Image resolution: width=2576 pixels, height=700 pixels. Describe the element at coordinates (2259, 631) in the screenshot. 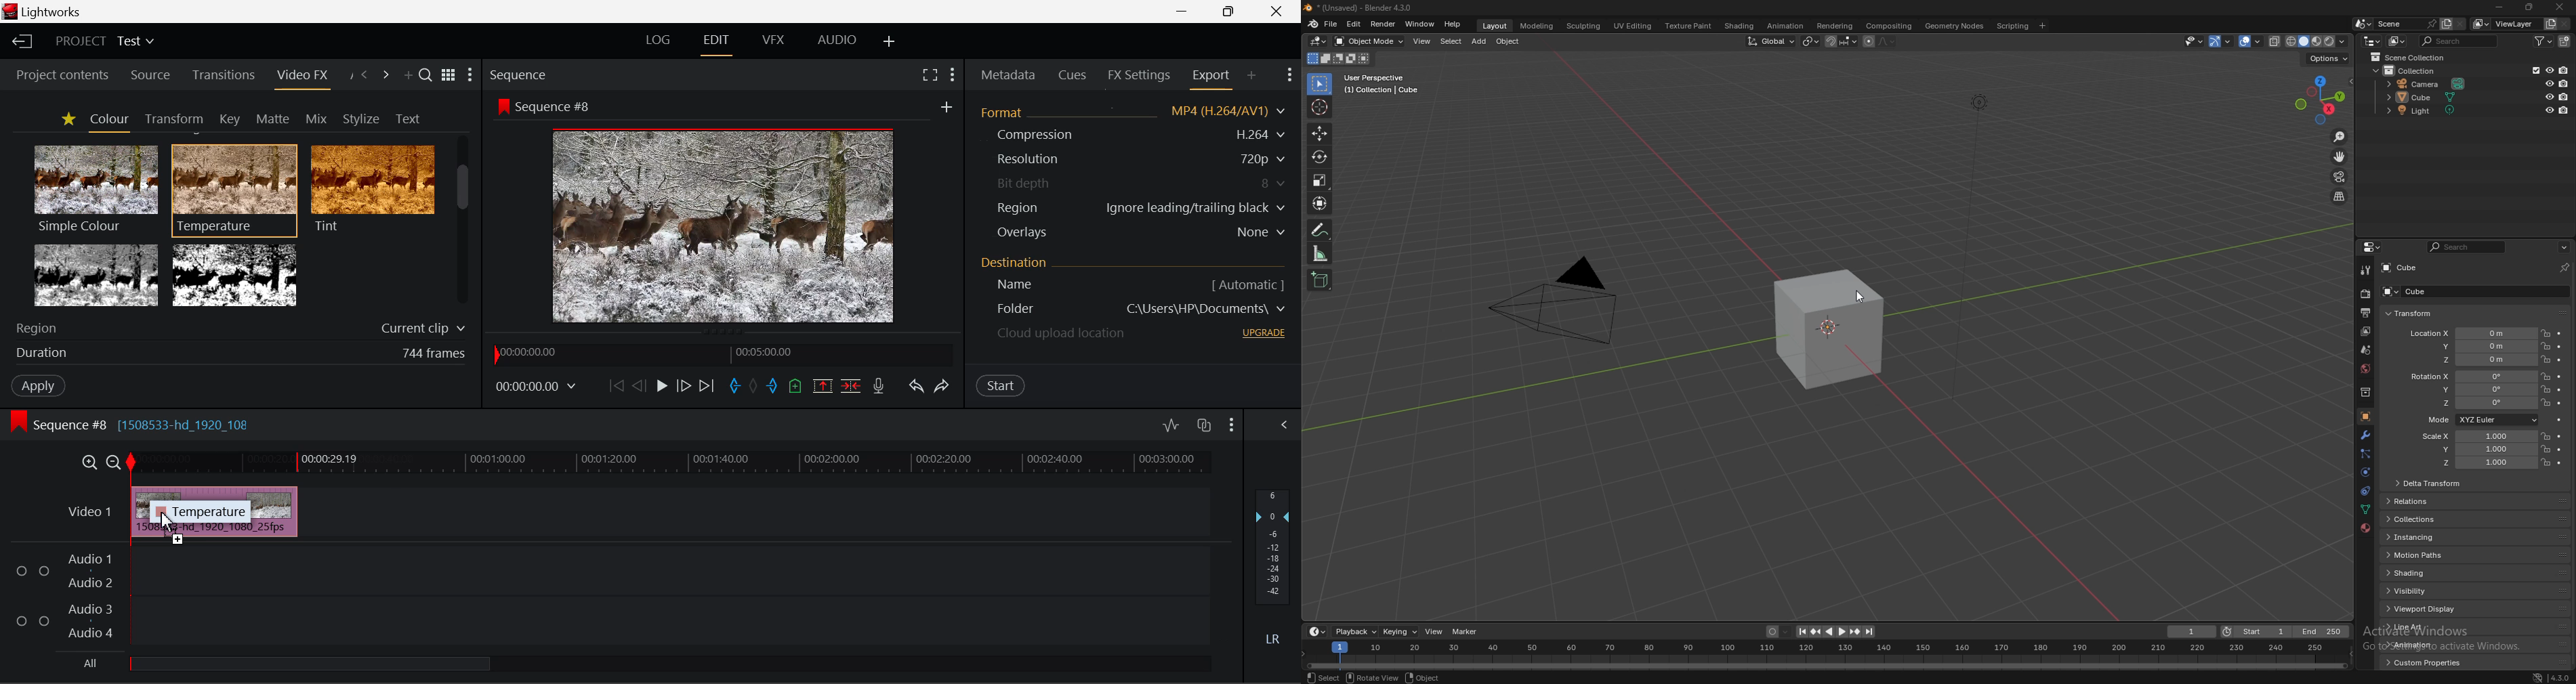

I see `start frame` at that location.